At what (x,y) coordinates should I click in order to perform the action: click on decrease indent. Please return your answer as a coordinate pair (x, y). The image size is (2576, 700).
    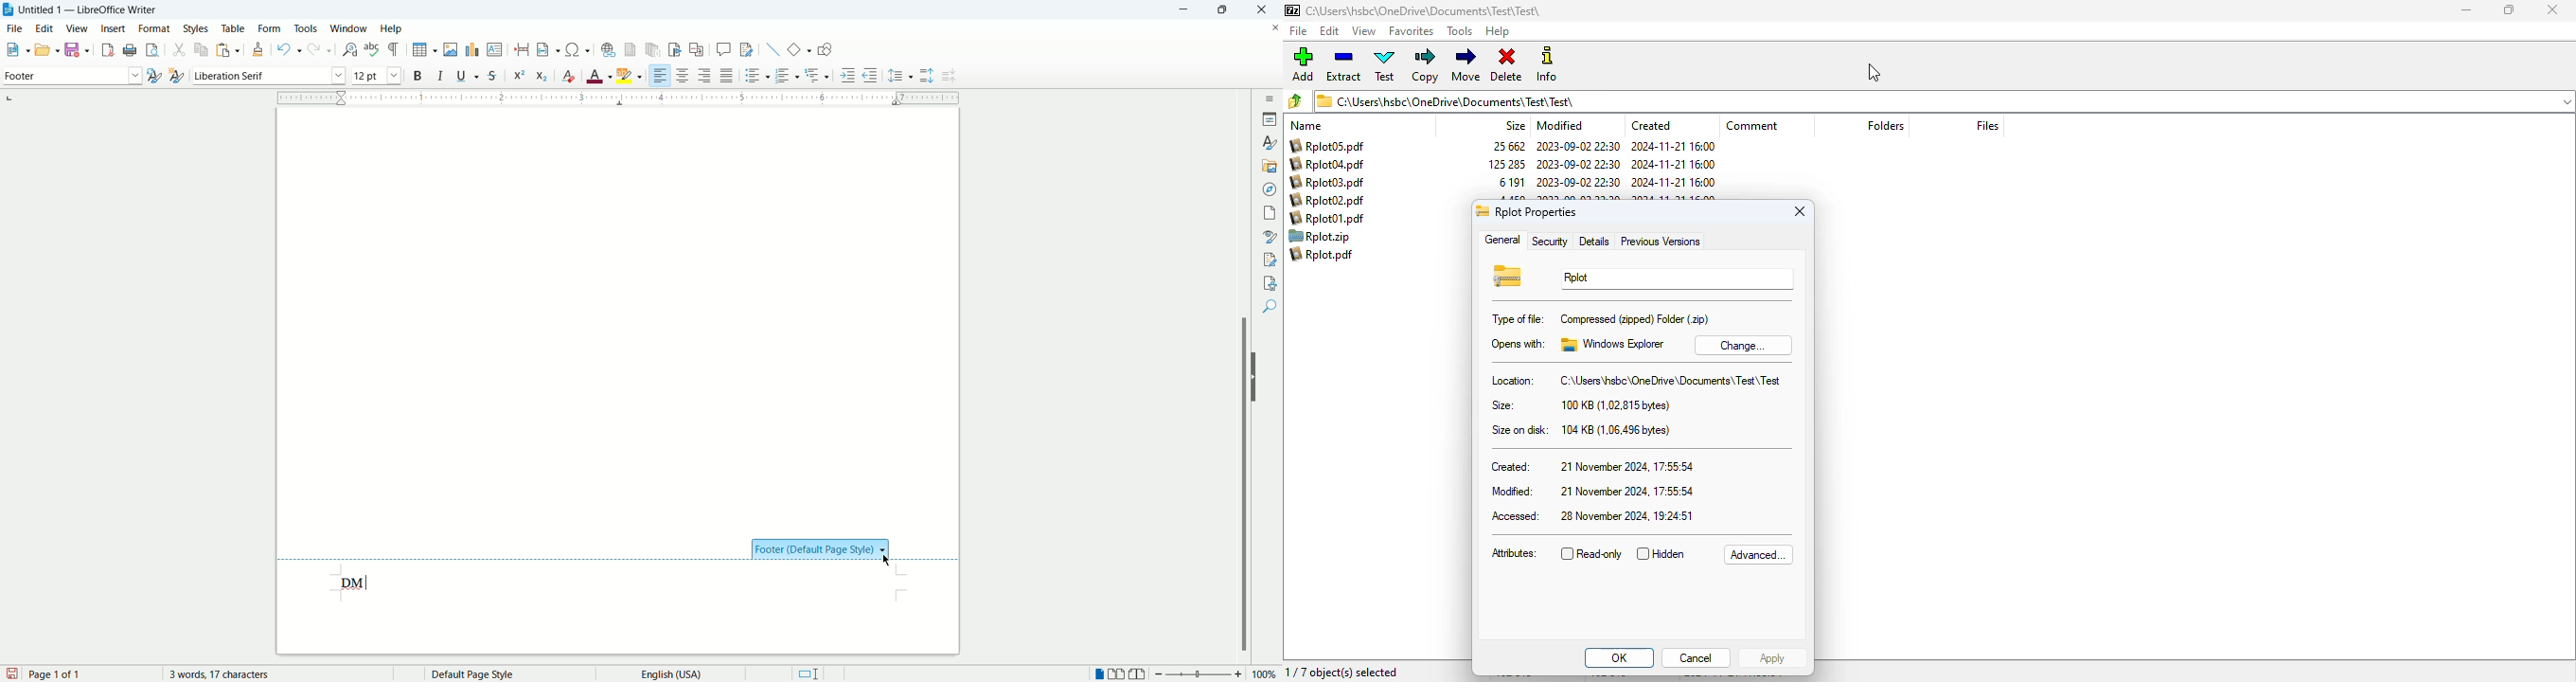
    Looking at the image, I should click on (870, 75).